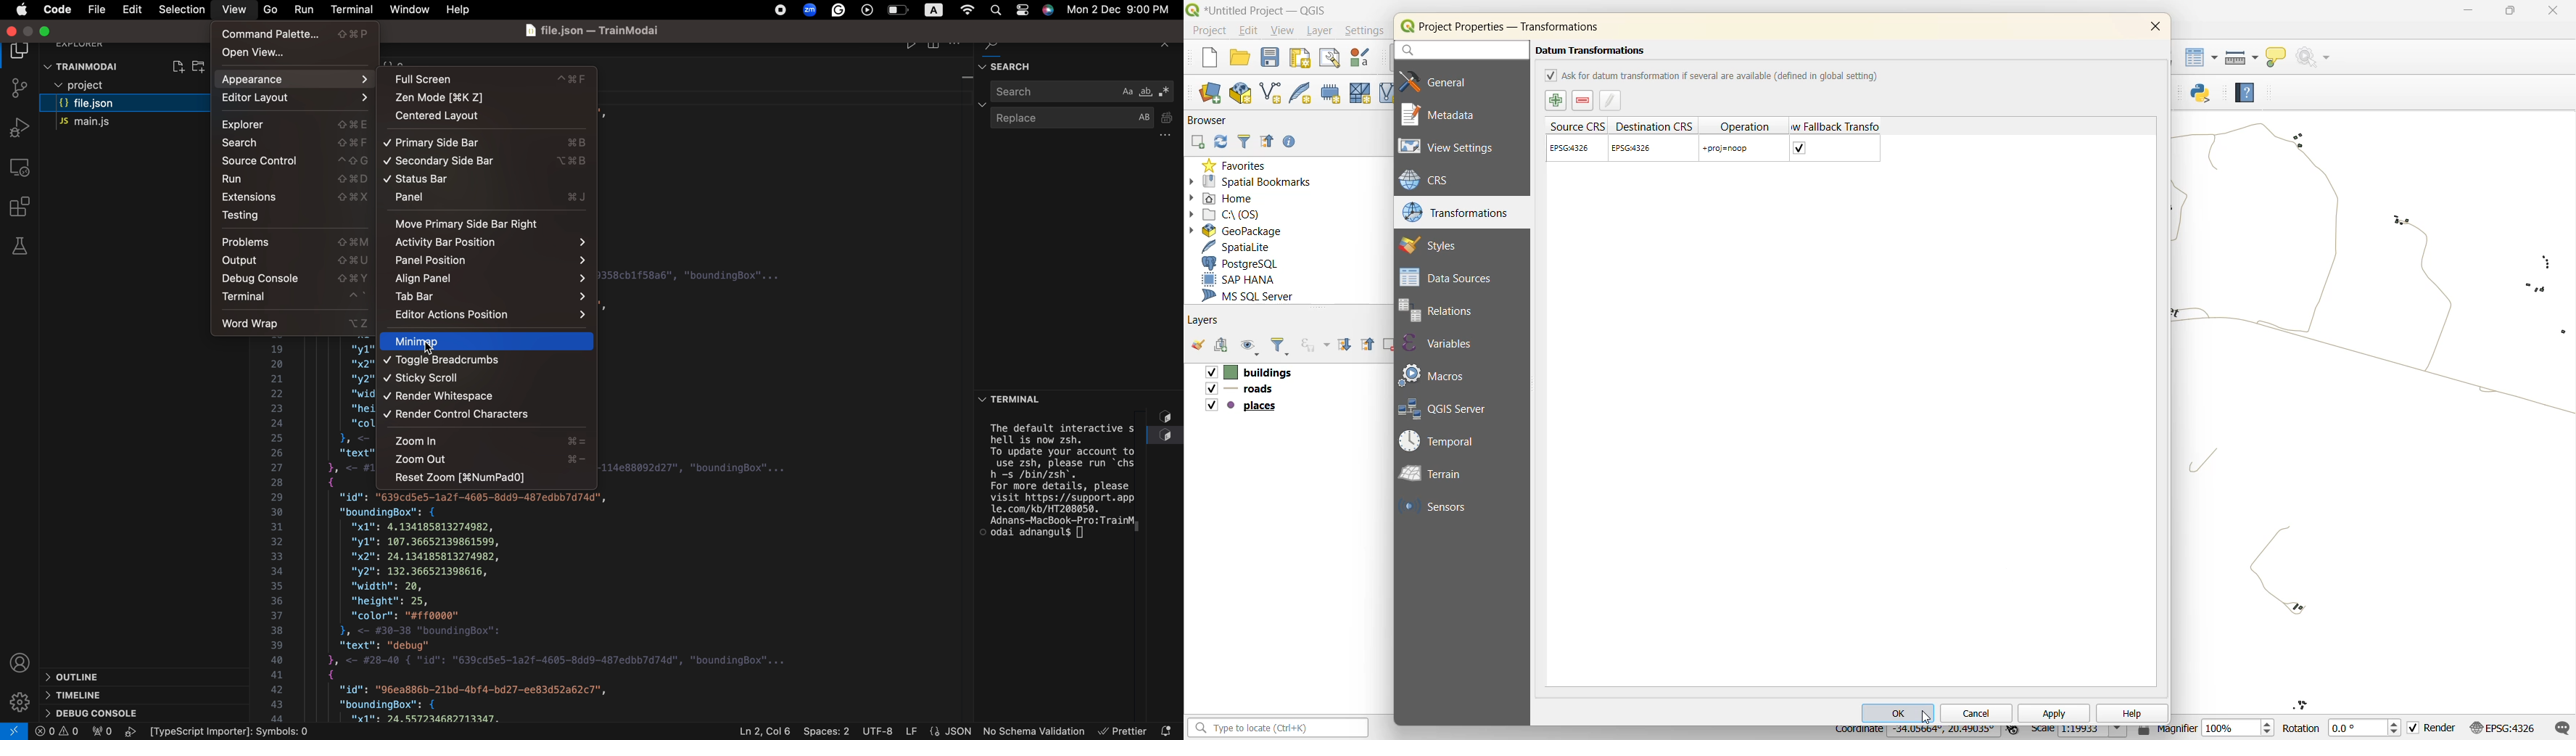  What do you see at coordinates (48, 32) in the screenshot?
I see `minimize` at bounding box center [48, 32].